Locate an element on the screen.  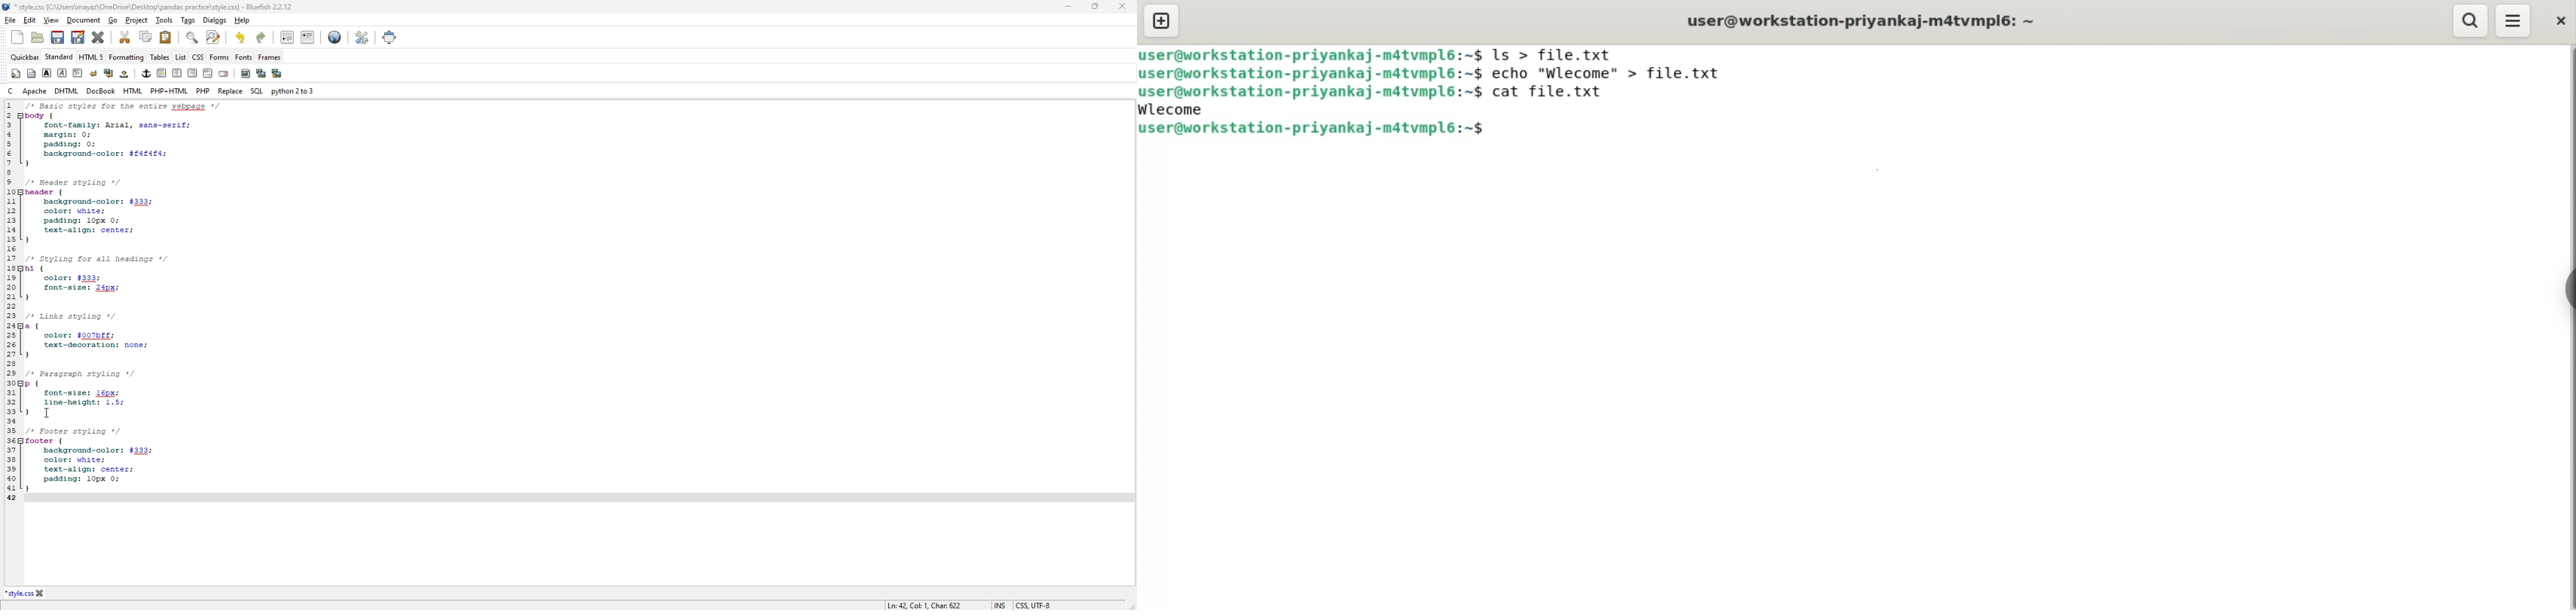
html is located at coordinates (133, 91).